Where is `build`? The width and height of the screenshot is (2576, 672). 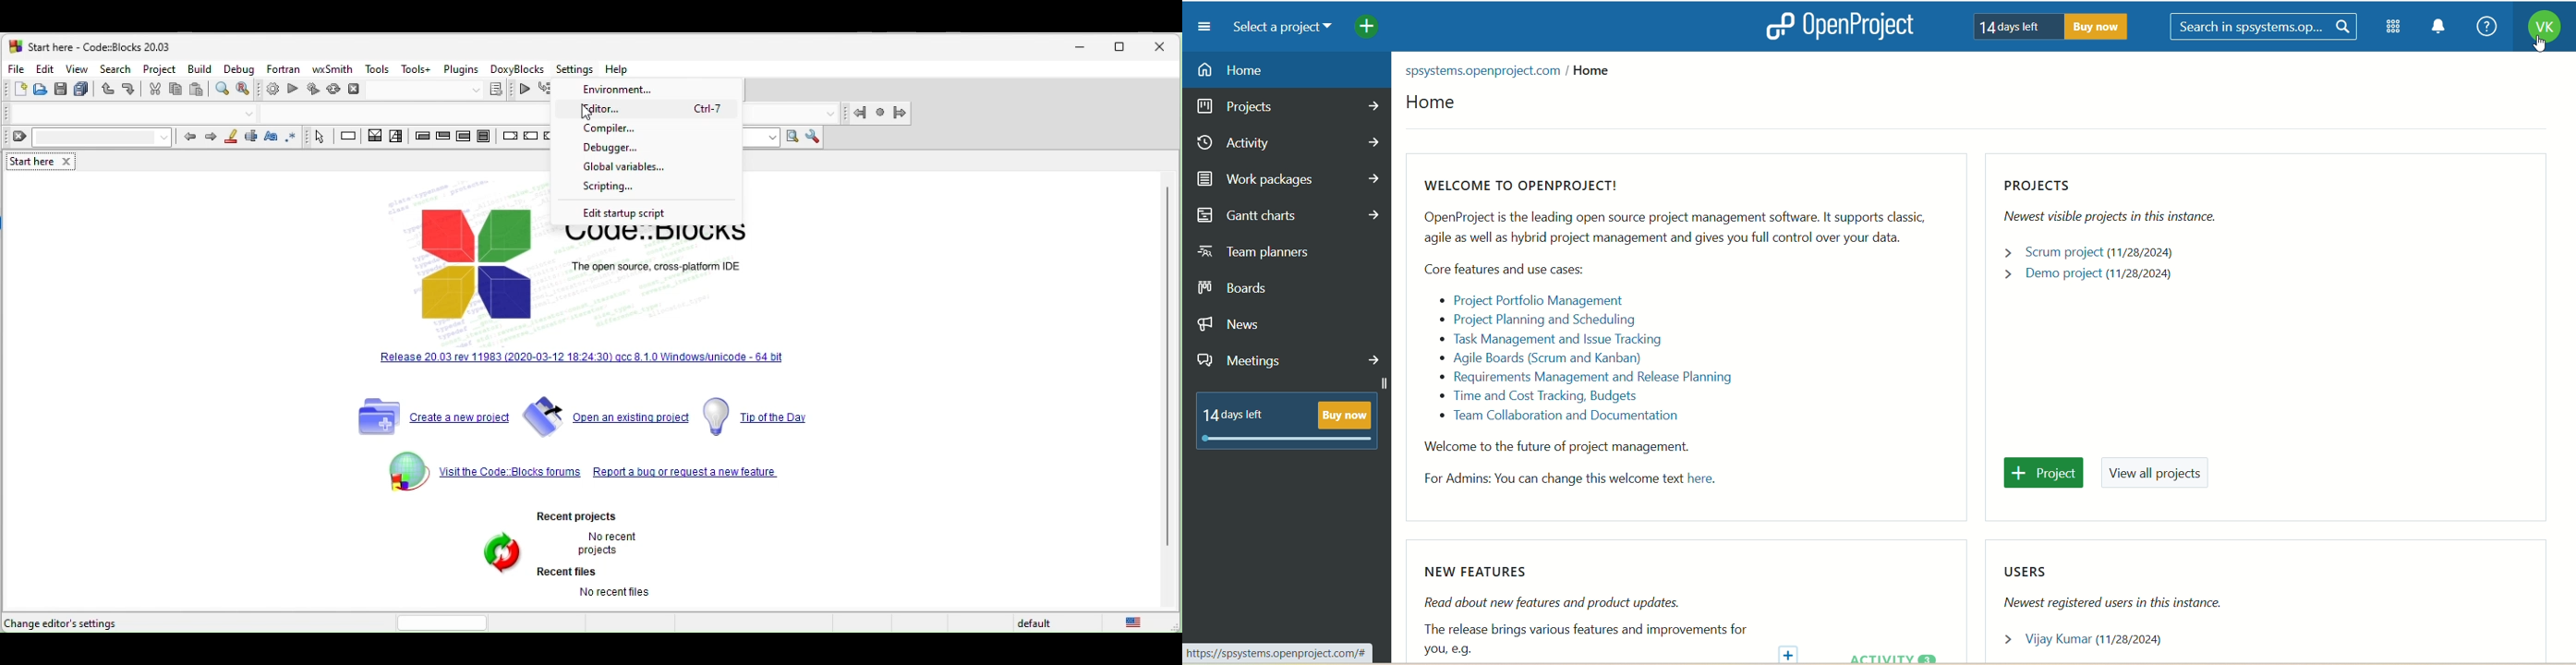 build is located at coordinates (201, 69).